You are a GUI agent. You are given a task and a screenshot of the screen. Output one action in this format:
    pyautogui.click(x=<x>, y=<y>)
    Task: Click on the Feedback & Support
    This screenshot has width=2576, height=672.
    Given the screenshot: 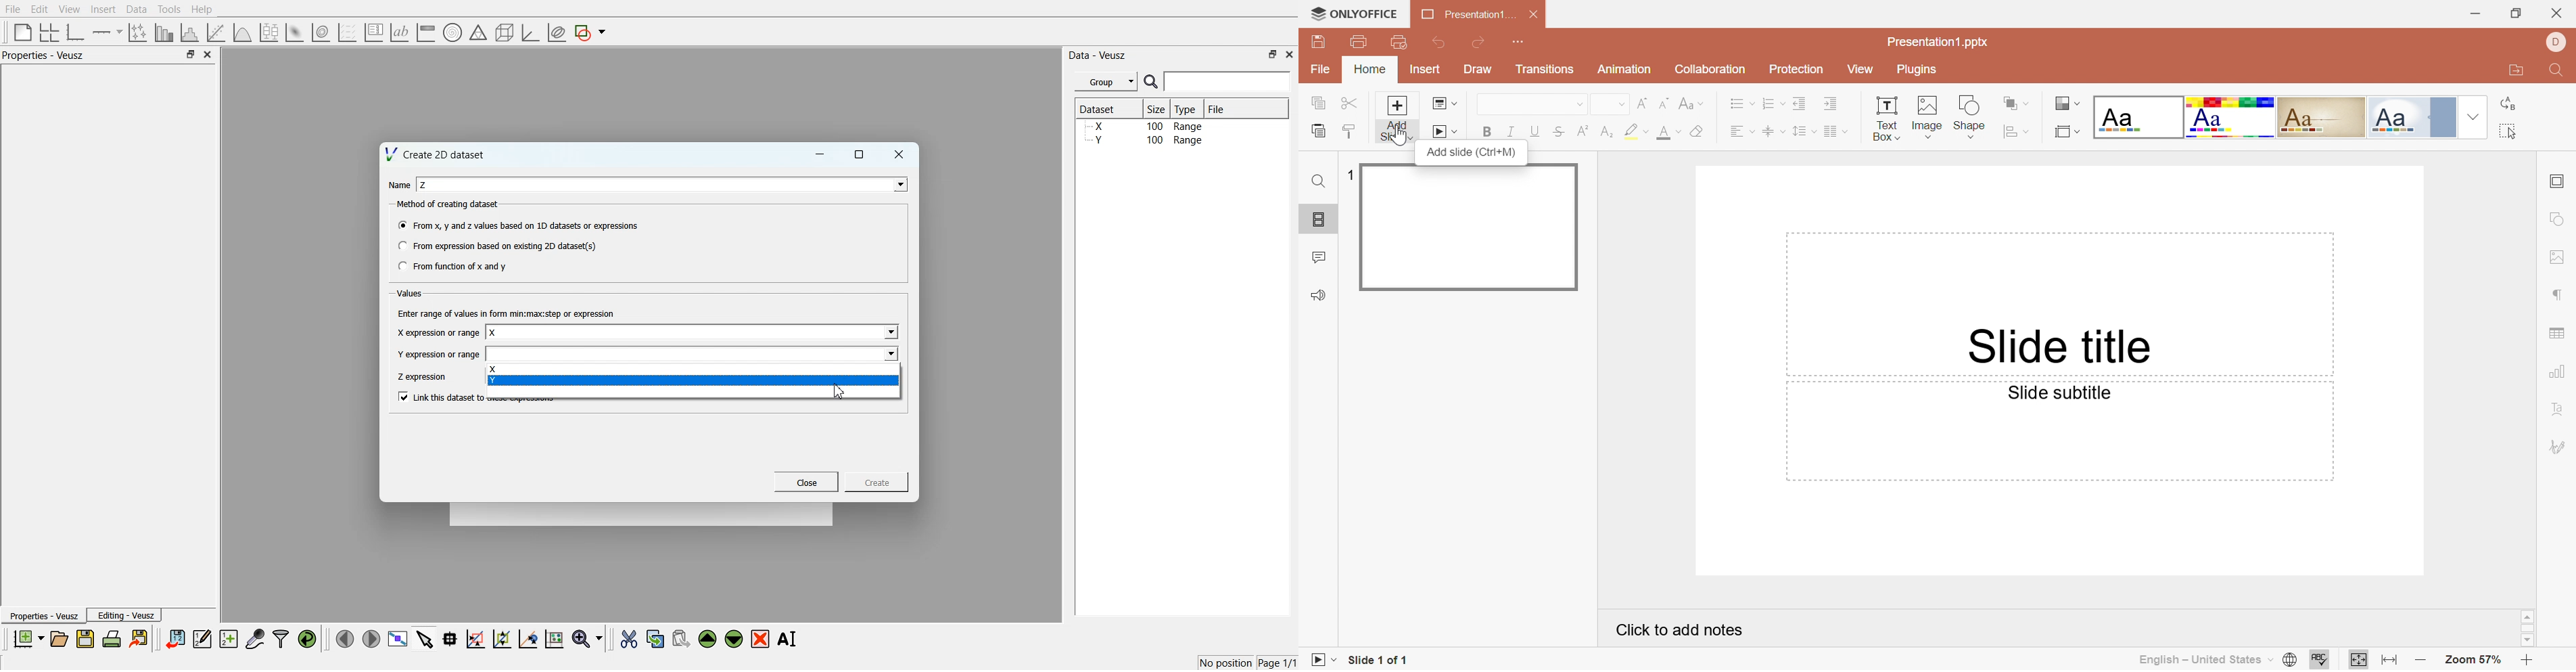 What is the action you would take?
    pyautogui.click(x=1320, y=293)
    